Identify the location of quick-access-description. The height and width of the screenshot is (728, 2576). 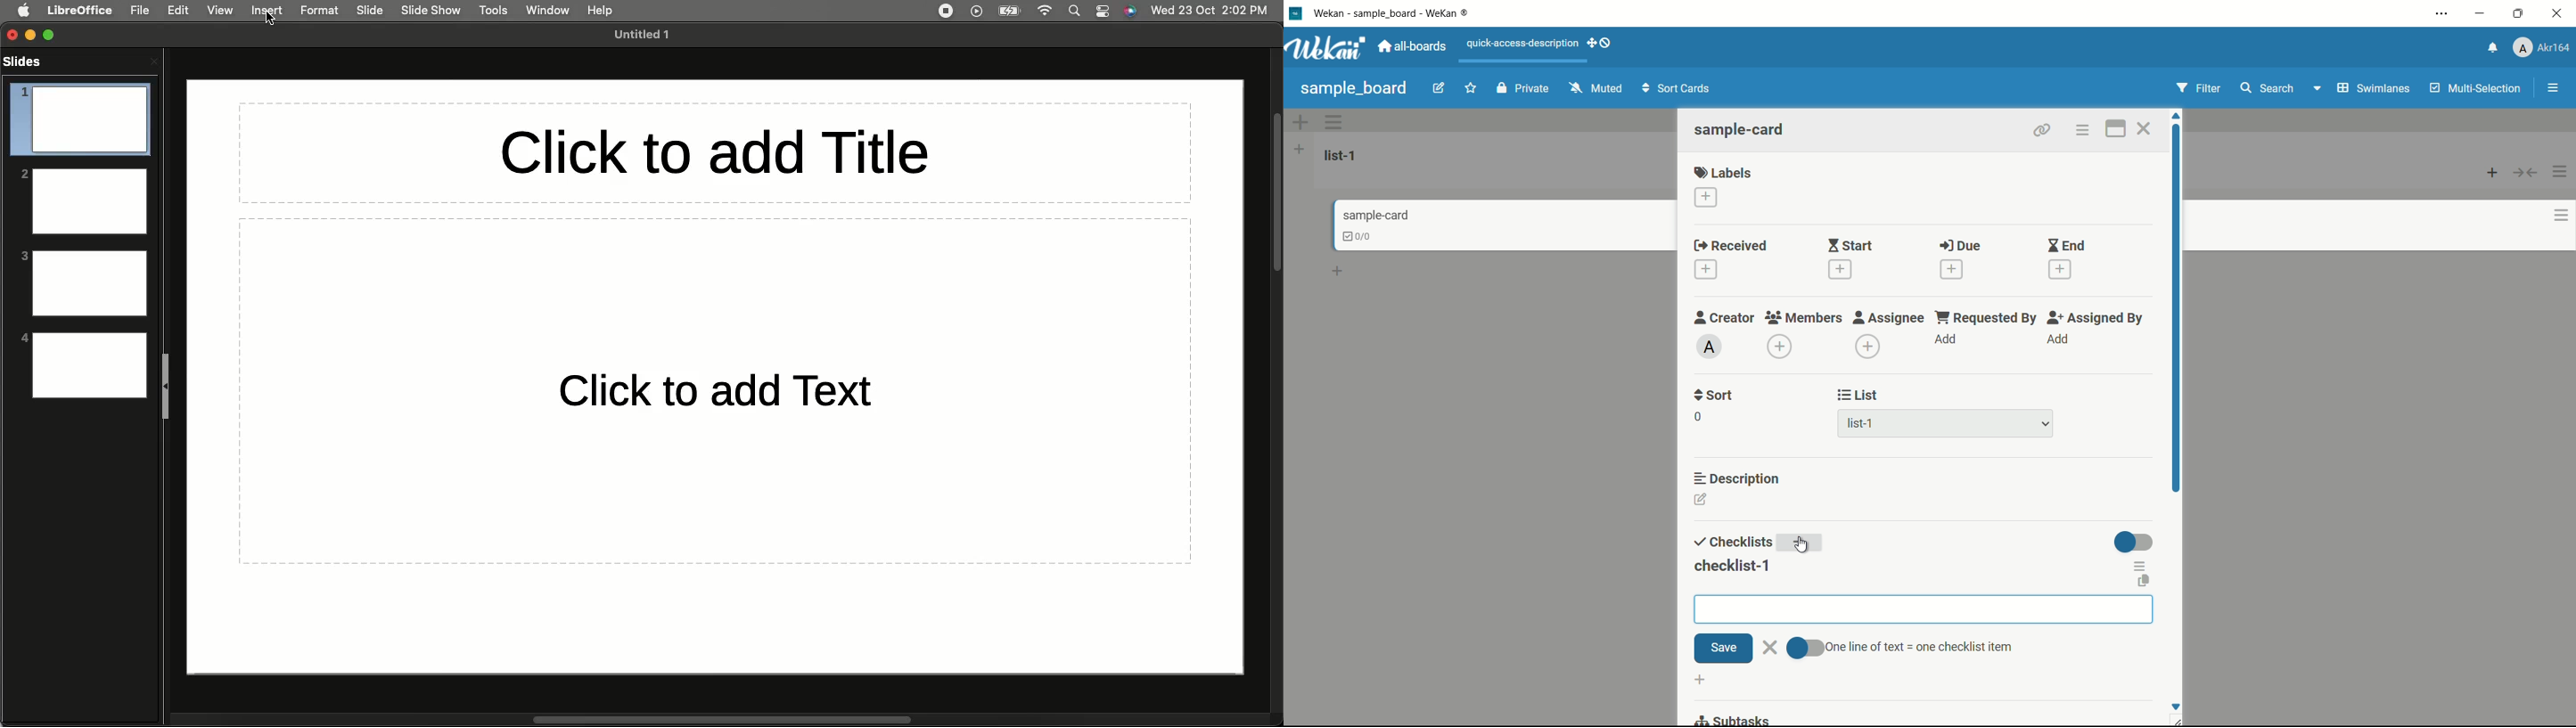
(1523, 43).